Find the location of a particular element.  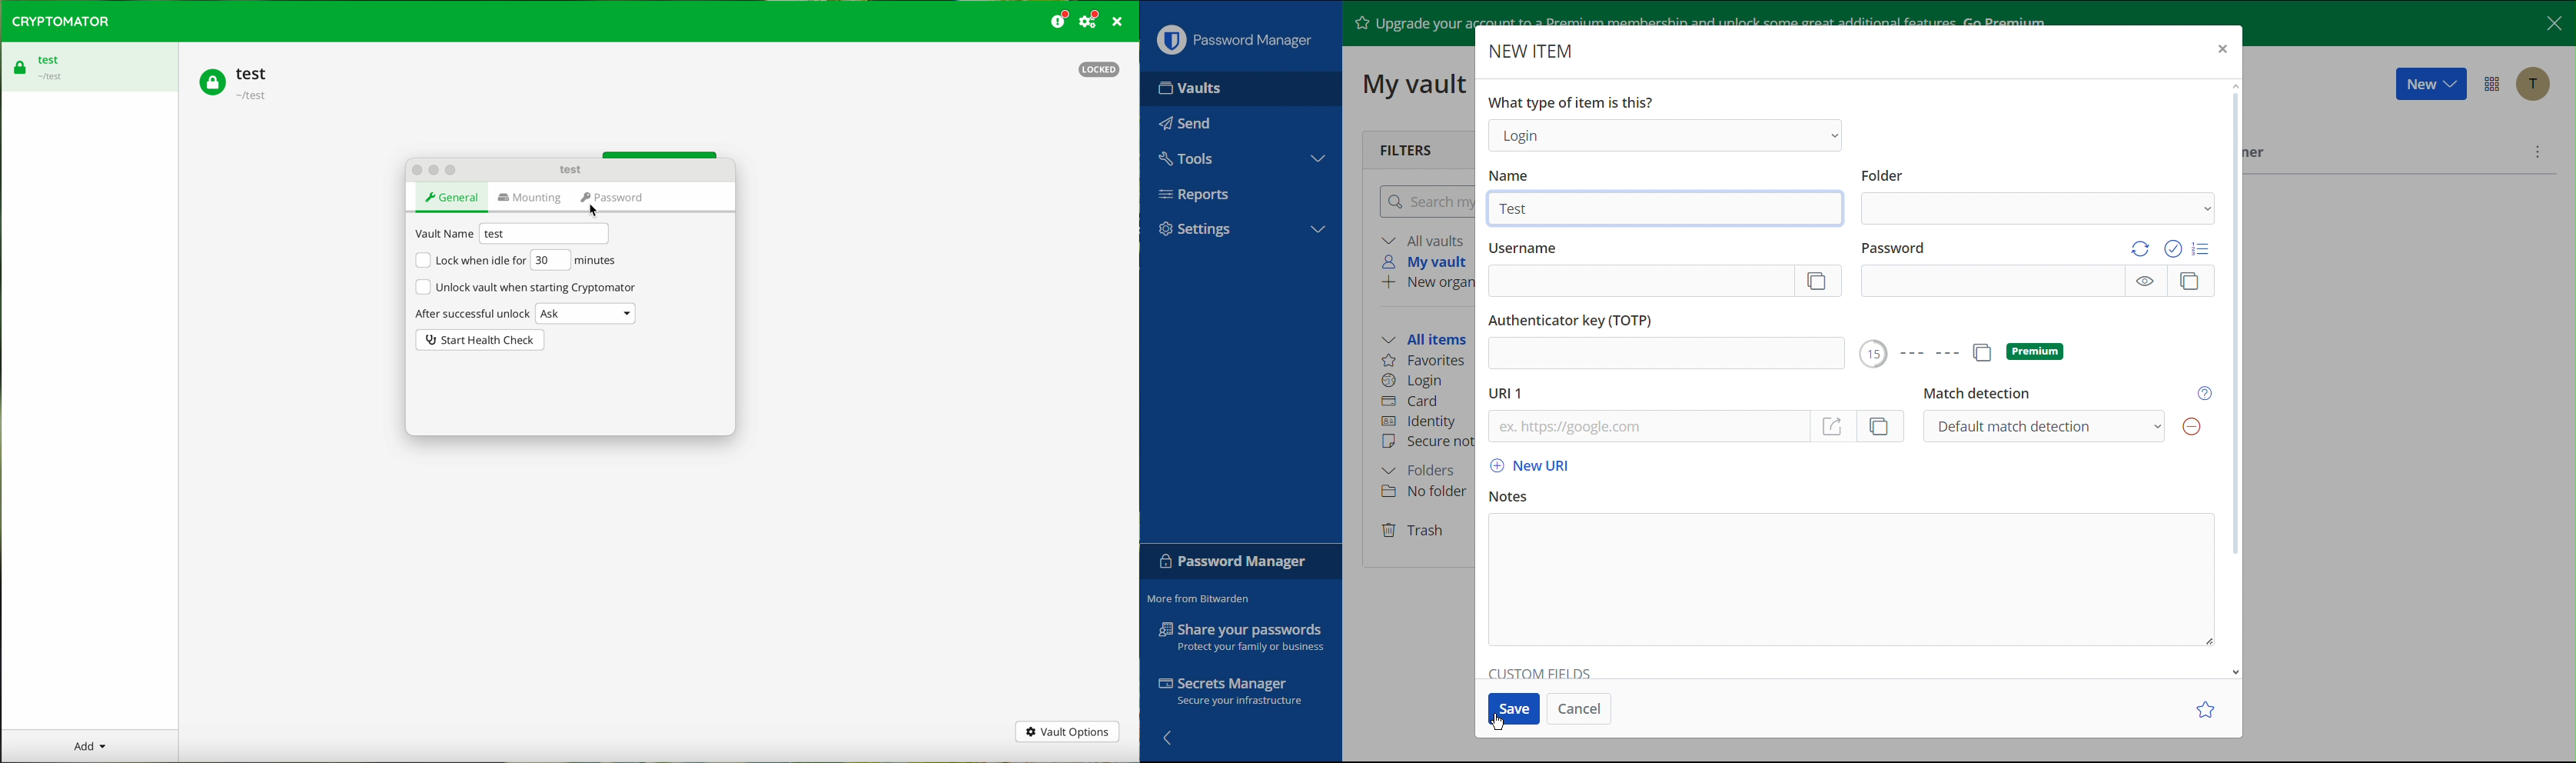

donate is located at coordinates (1060, 20).